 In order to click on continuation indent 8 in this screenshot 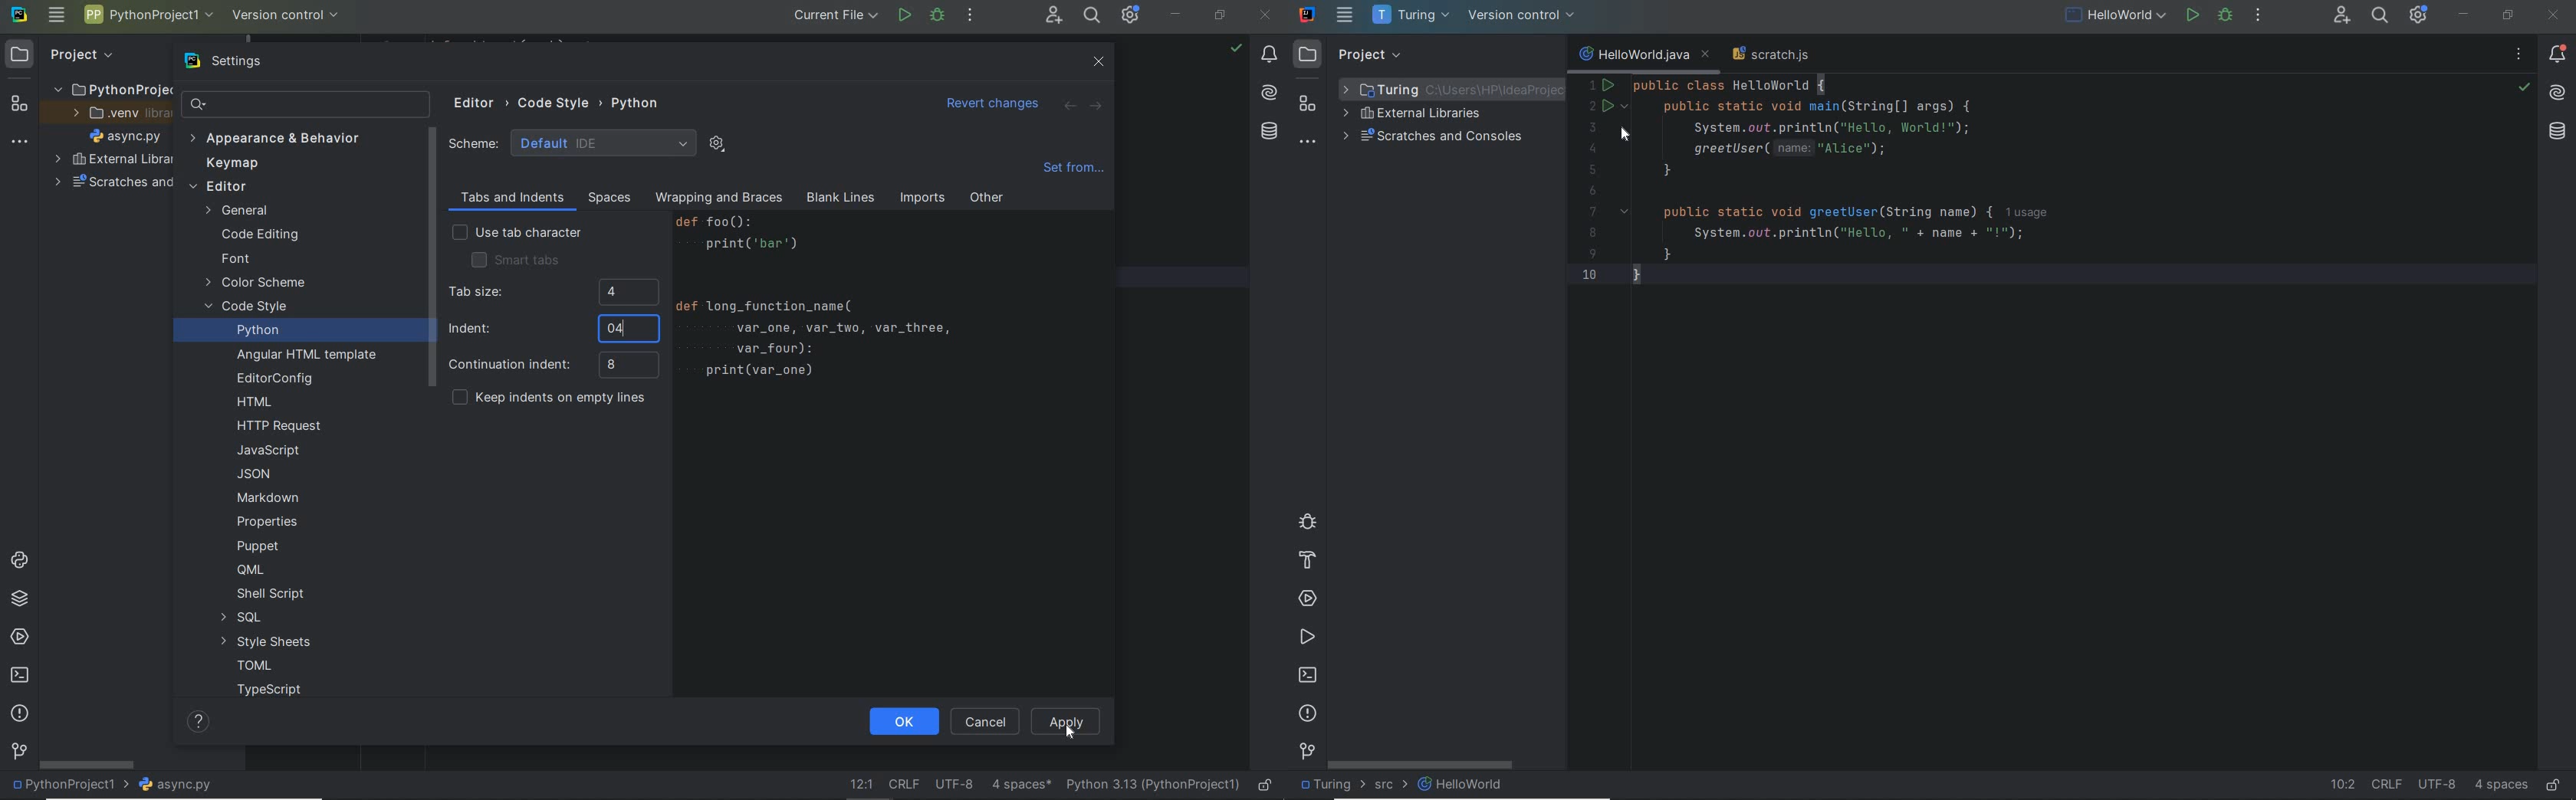, I will do `click(553, 366)`.